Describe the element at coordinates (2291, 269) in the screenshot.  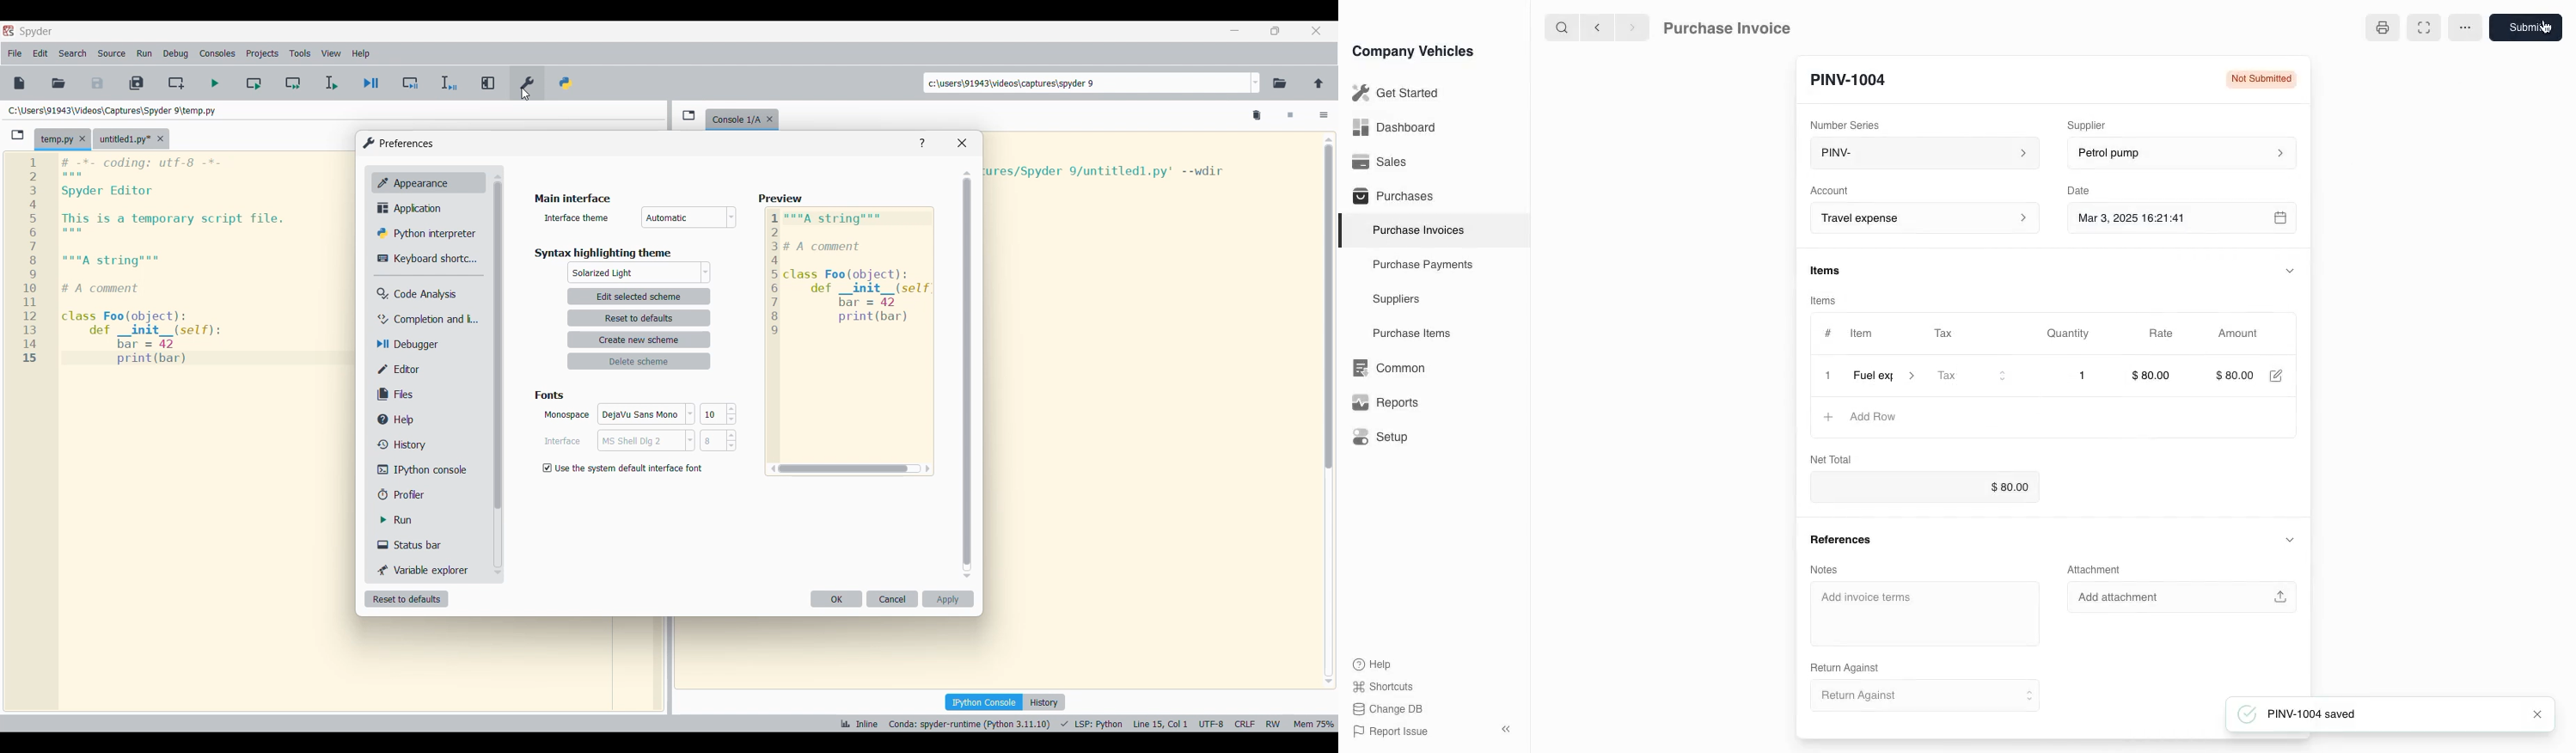
I see `collapse` at that location.